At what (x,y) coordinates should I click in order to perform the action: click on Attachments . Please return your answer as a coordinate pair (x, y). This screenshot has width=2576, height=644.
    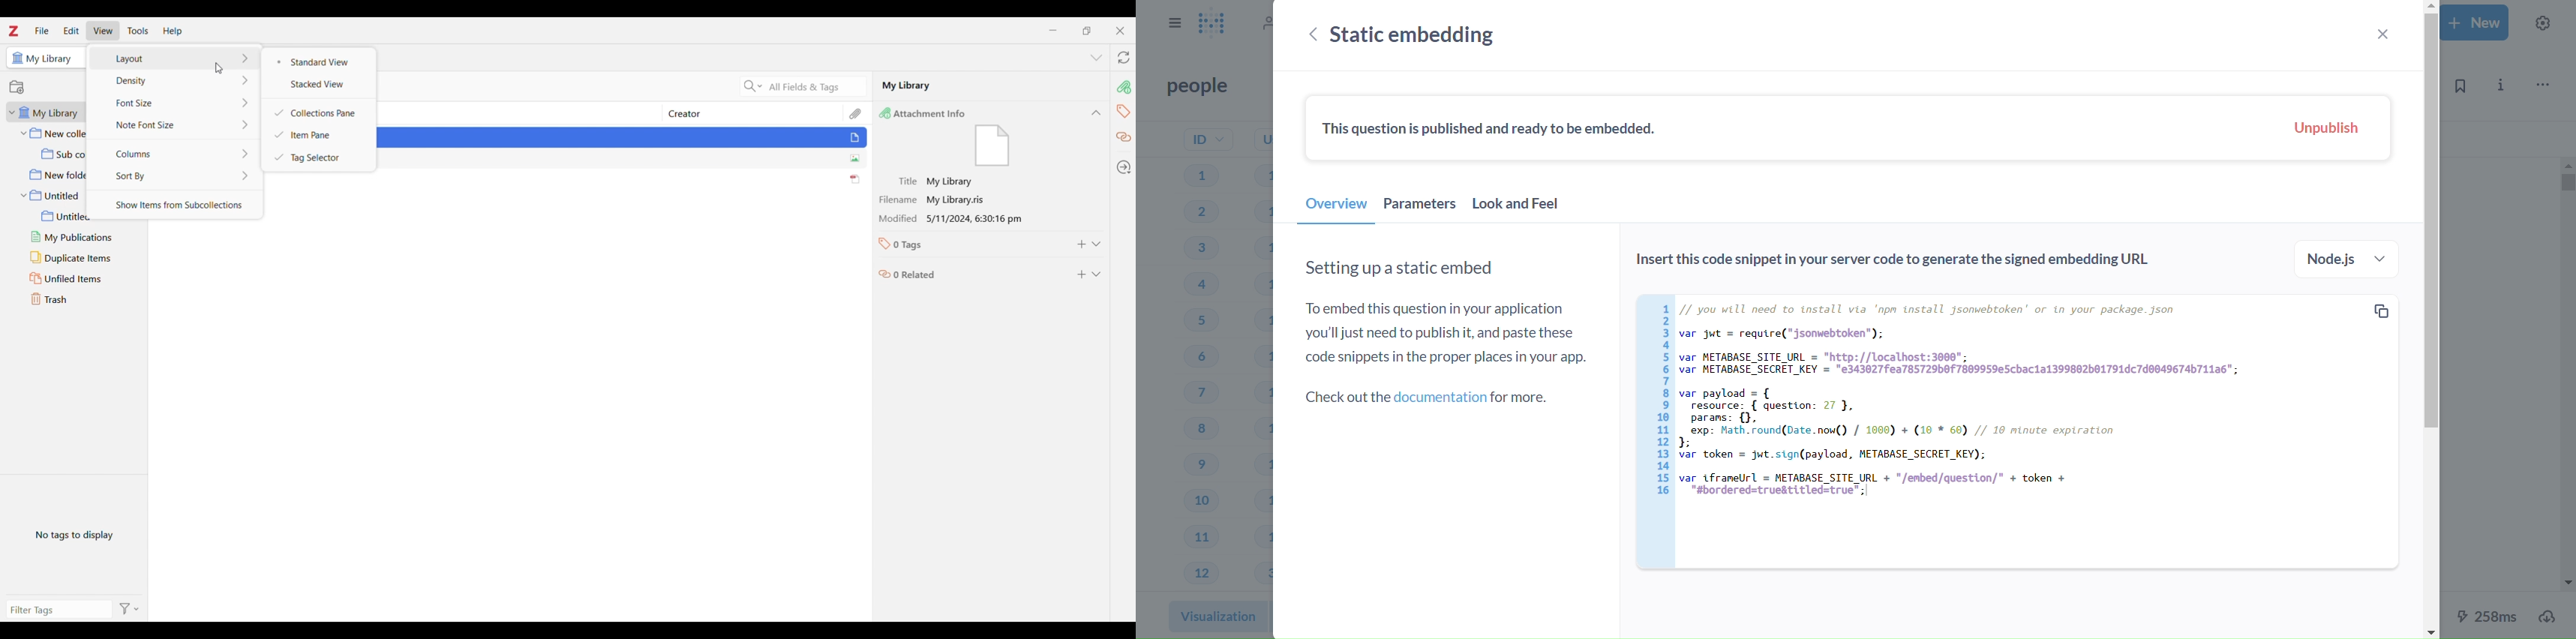
    Looking at the image, I should click on (856, 112).